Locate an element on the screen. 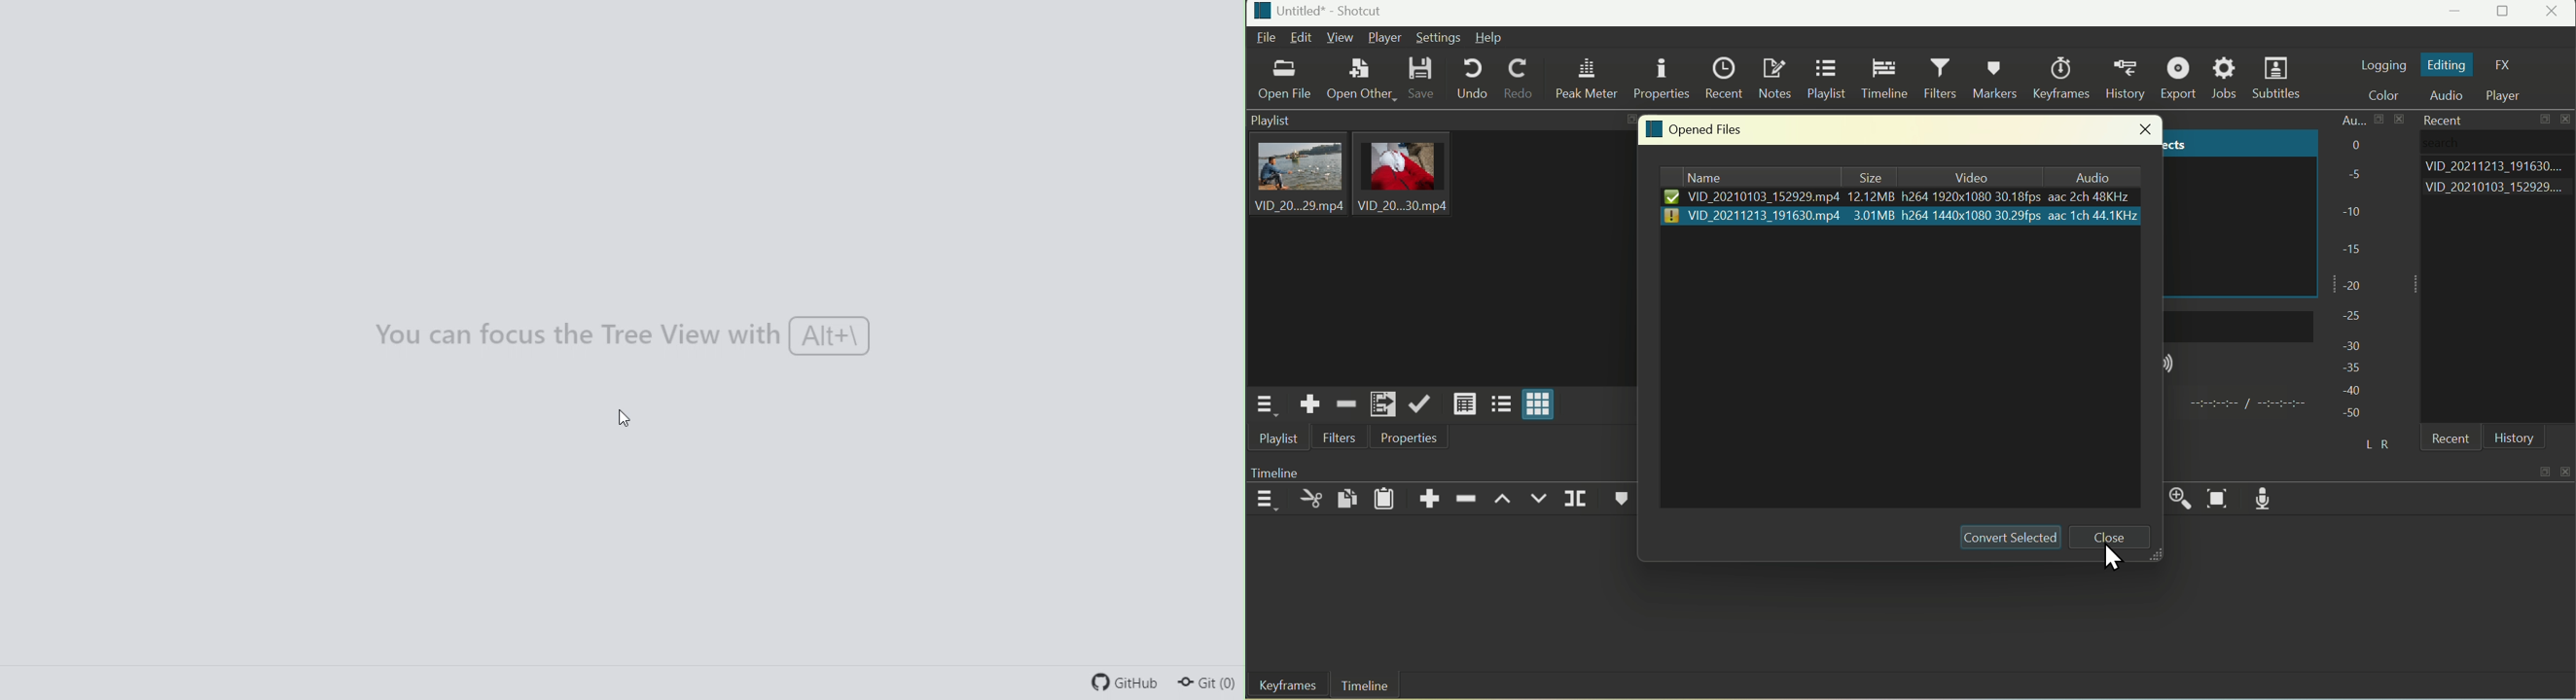 This screenshot has height=700, width=2576. Play;ist menu is located at coordinates (1263, 405).